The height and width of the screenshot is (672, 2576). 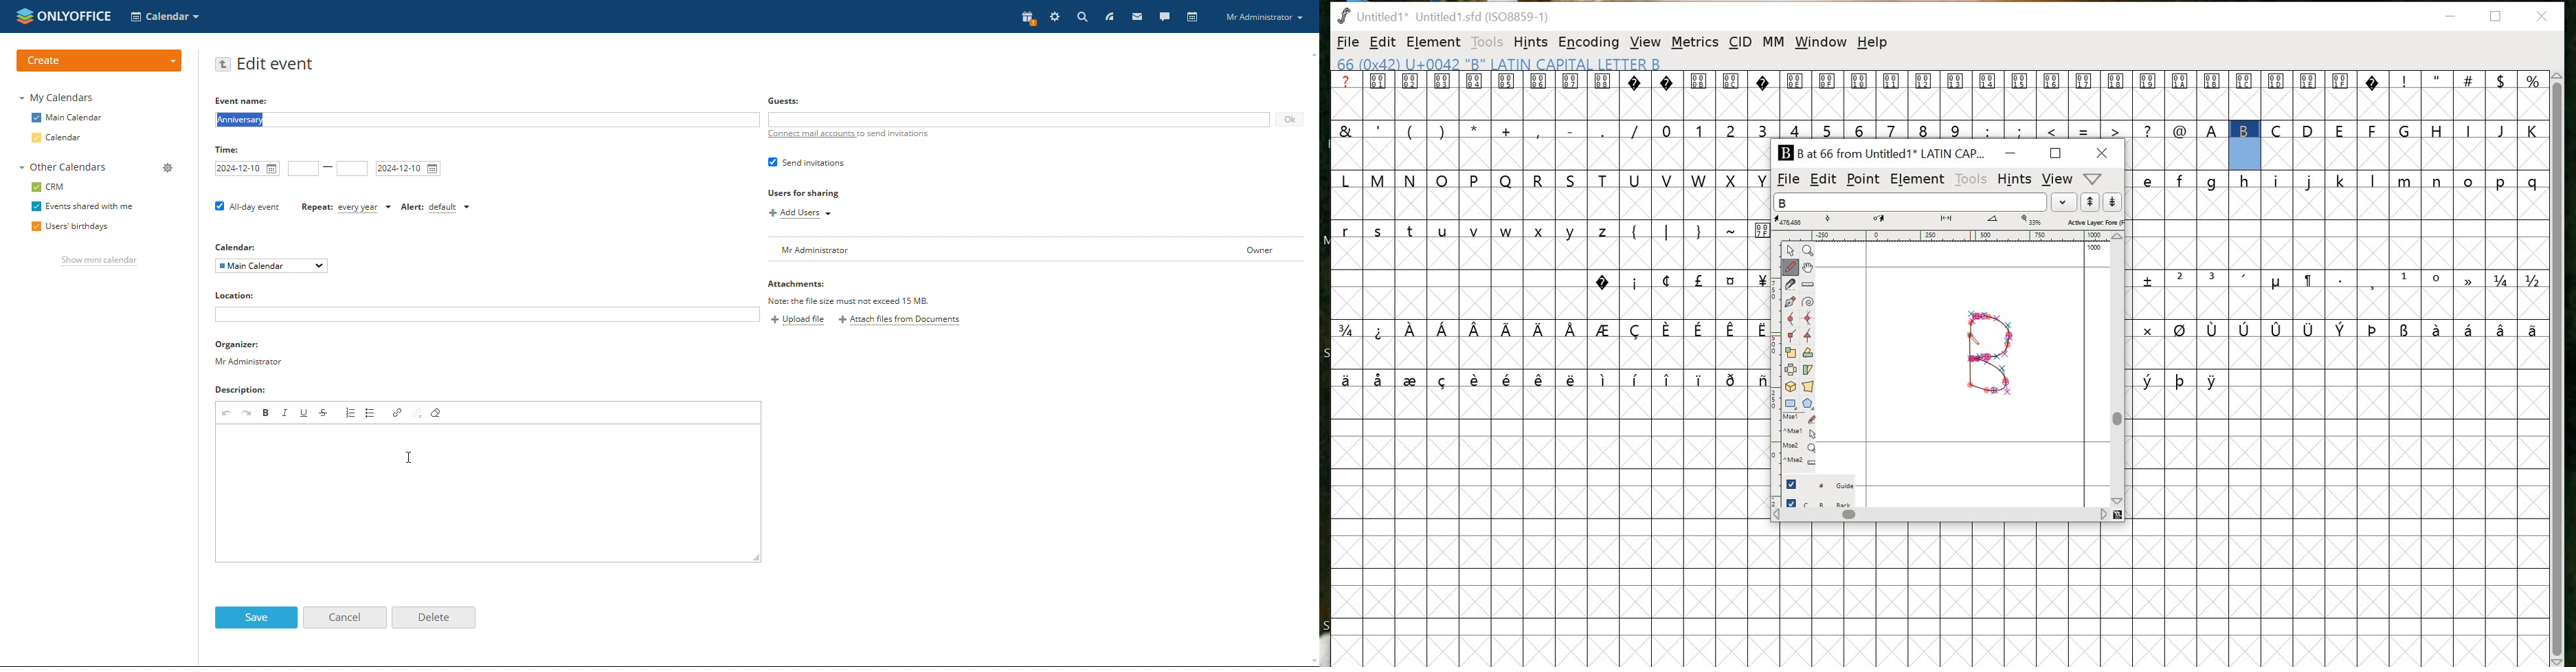 What do you see at coordinates (1193, 17) in the screenshot?
I see `calendar` at bounding box center [1193, 17].